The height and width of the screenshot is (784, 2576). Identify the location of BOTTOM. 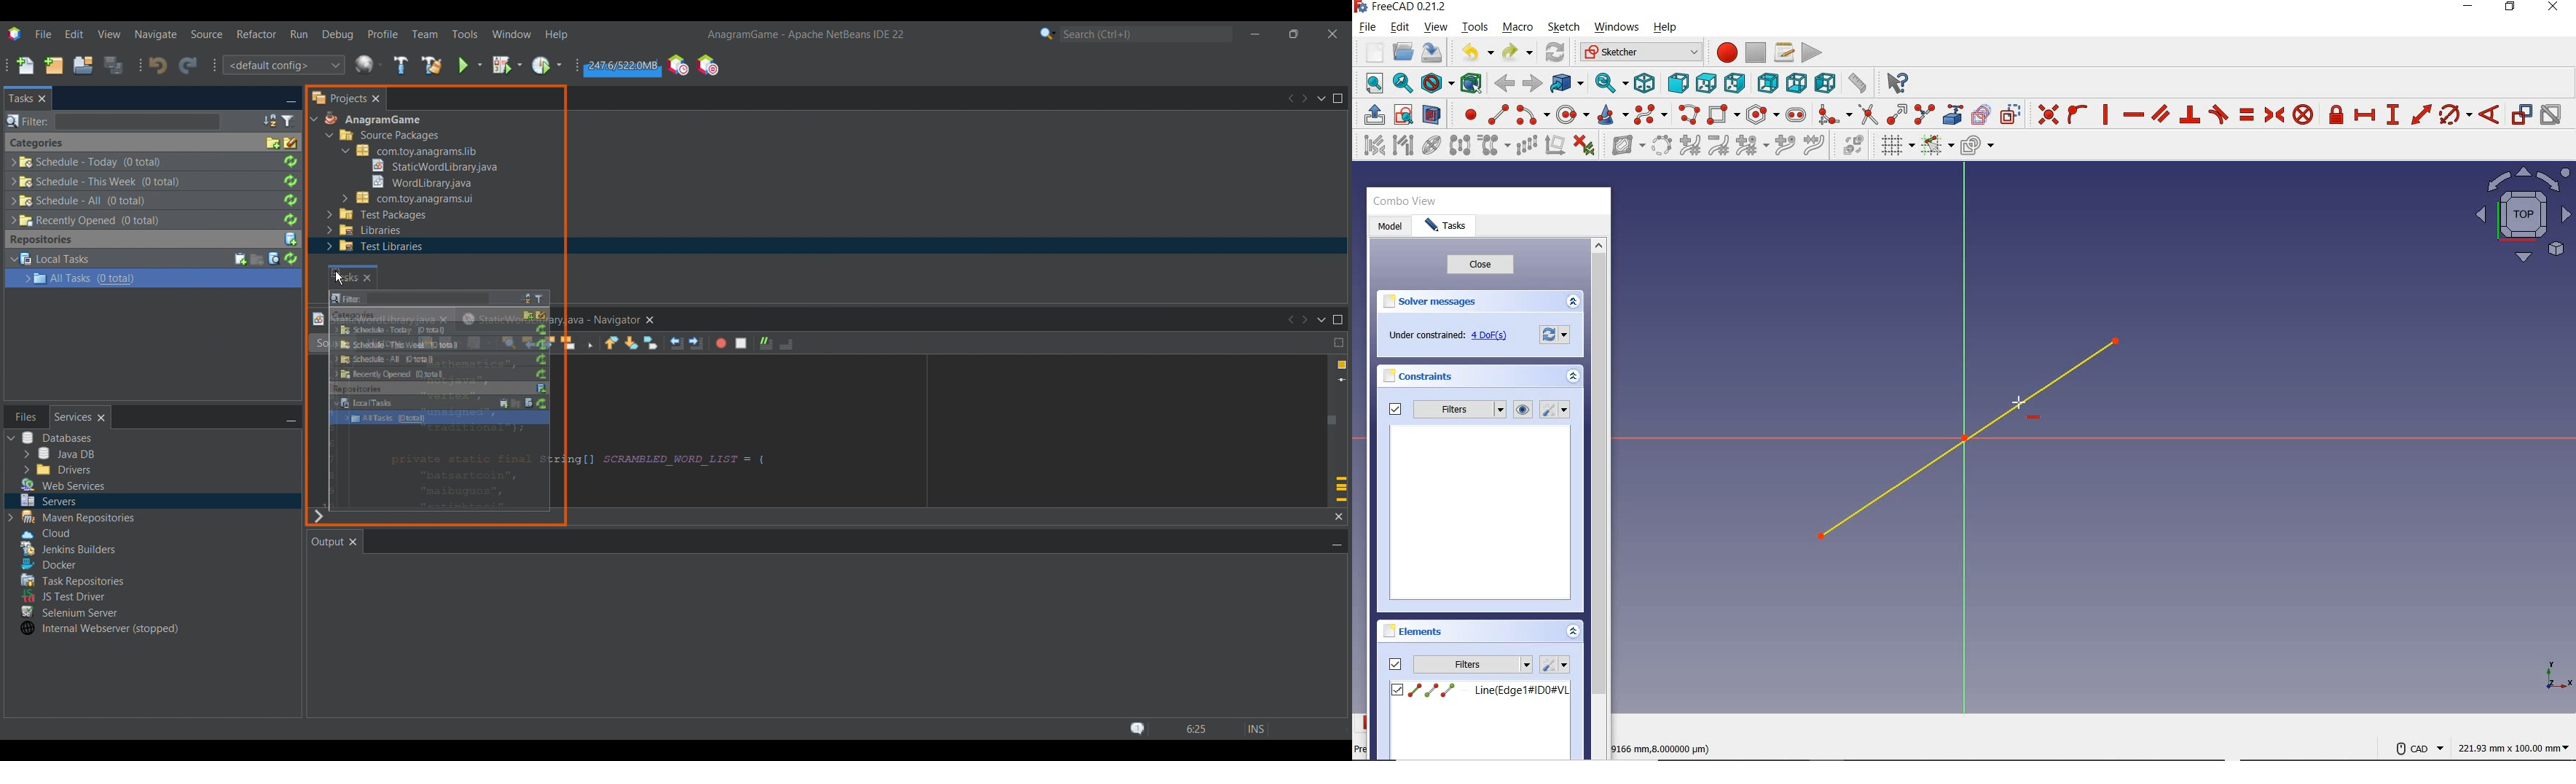
(1796, 82).